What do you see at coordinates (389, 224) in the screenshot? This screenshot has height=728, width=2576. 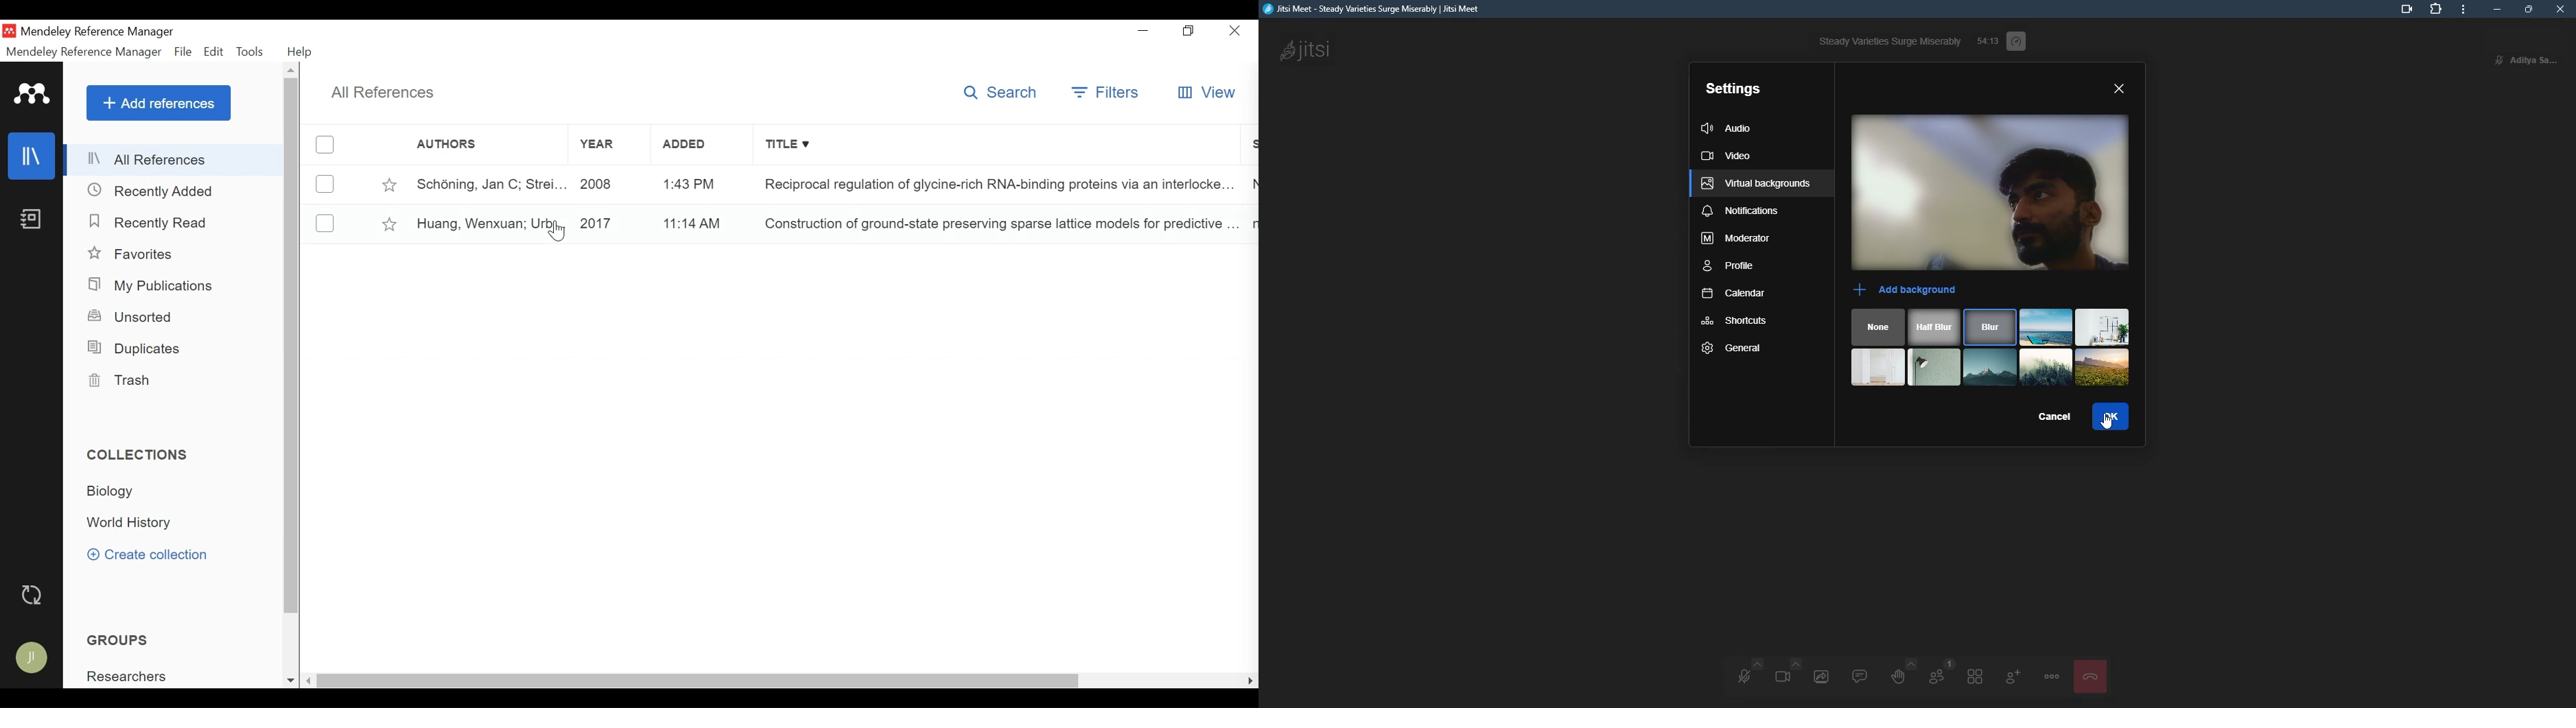 I see `Toggle Favorites` at bounding box center [389, 224].